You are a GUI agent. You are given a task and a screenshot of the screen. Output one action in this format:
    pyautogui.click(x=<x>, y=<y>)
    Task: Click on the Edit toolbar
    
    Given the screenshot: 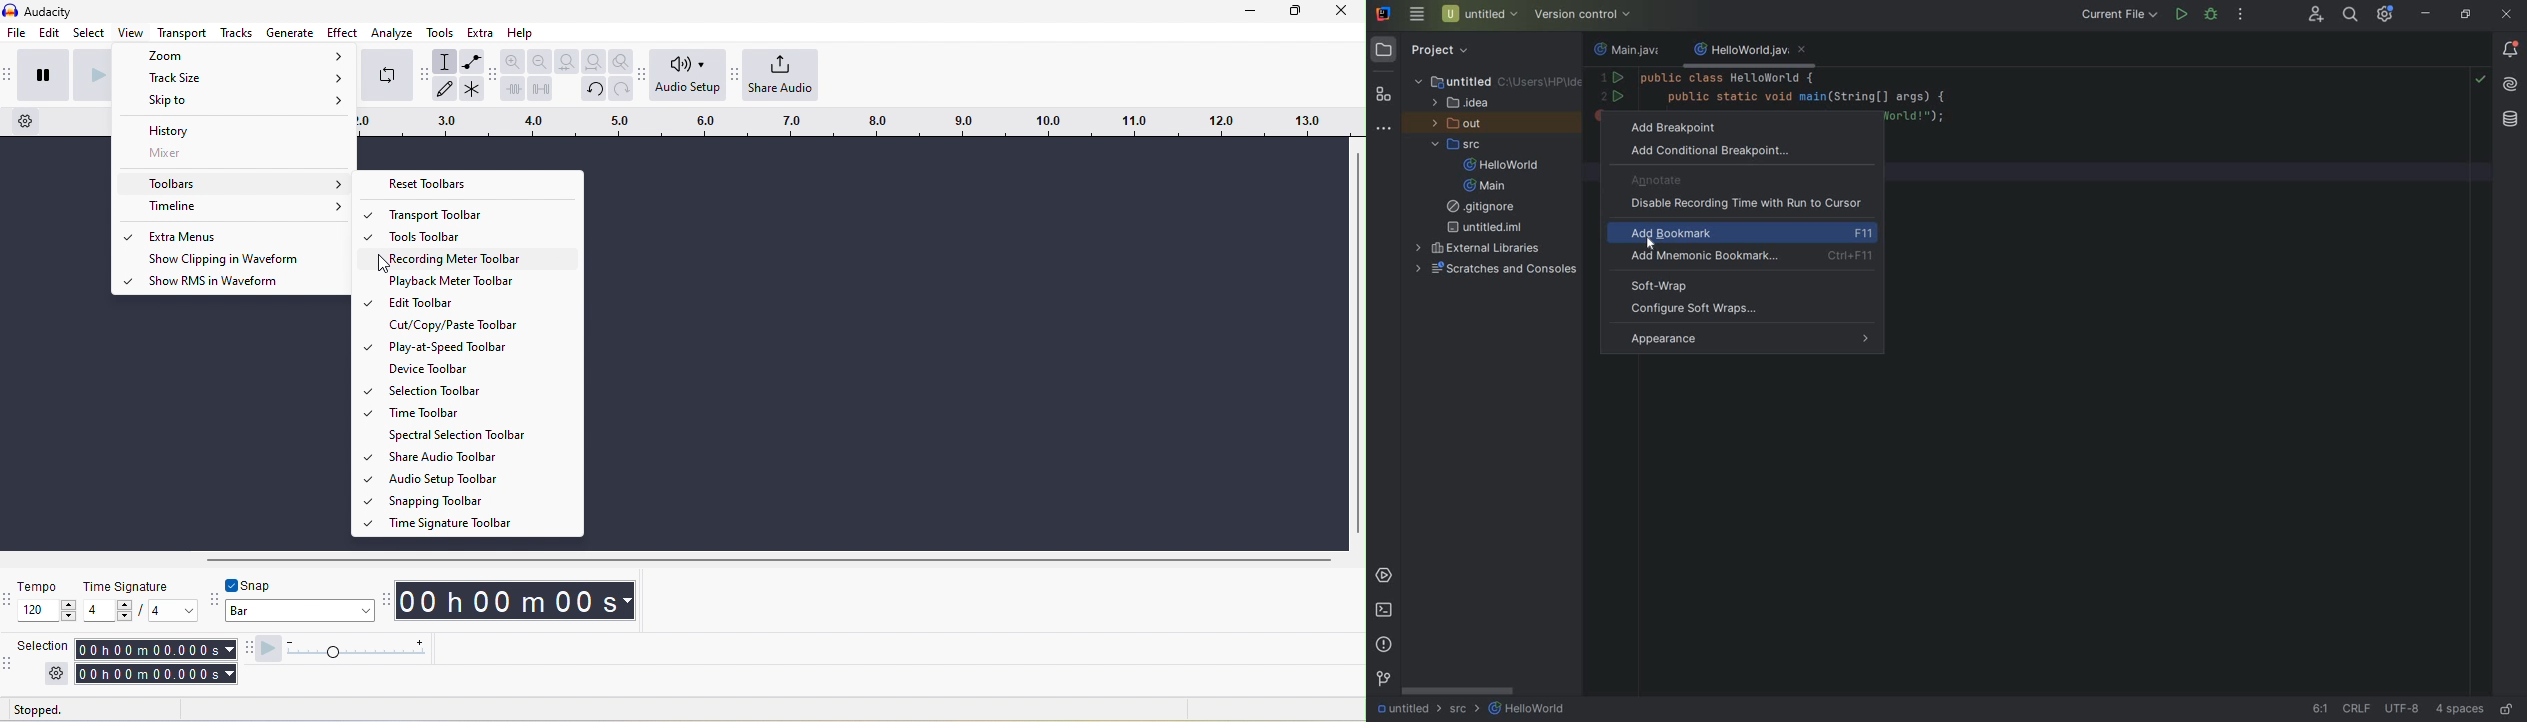 What is the action you would take?
    pyautogui.click(x=479, y=302)
    